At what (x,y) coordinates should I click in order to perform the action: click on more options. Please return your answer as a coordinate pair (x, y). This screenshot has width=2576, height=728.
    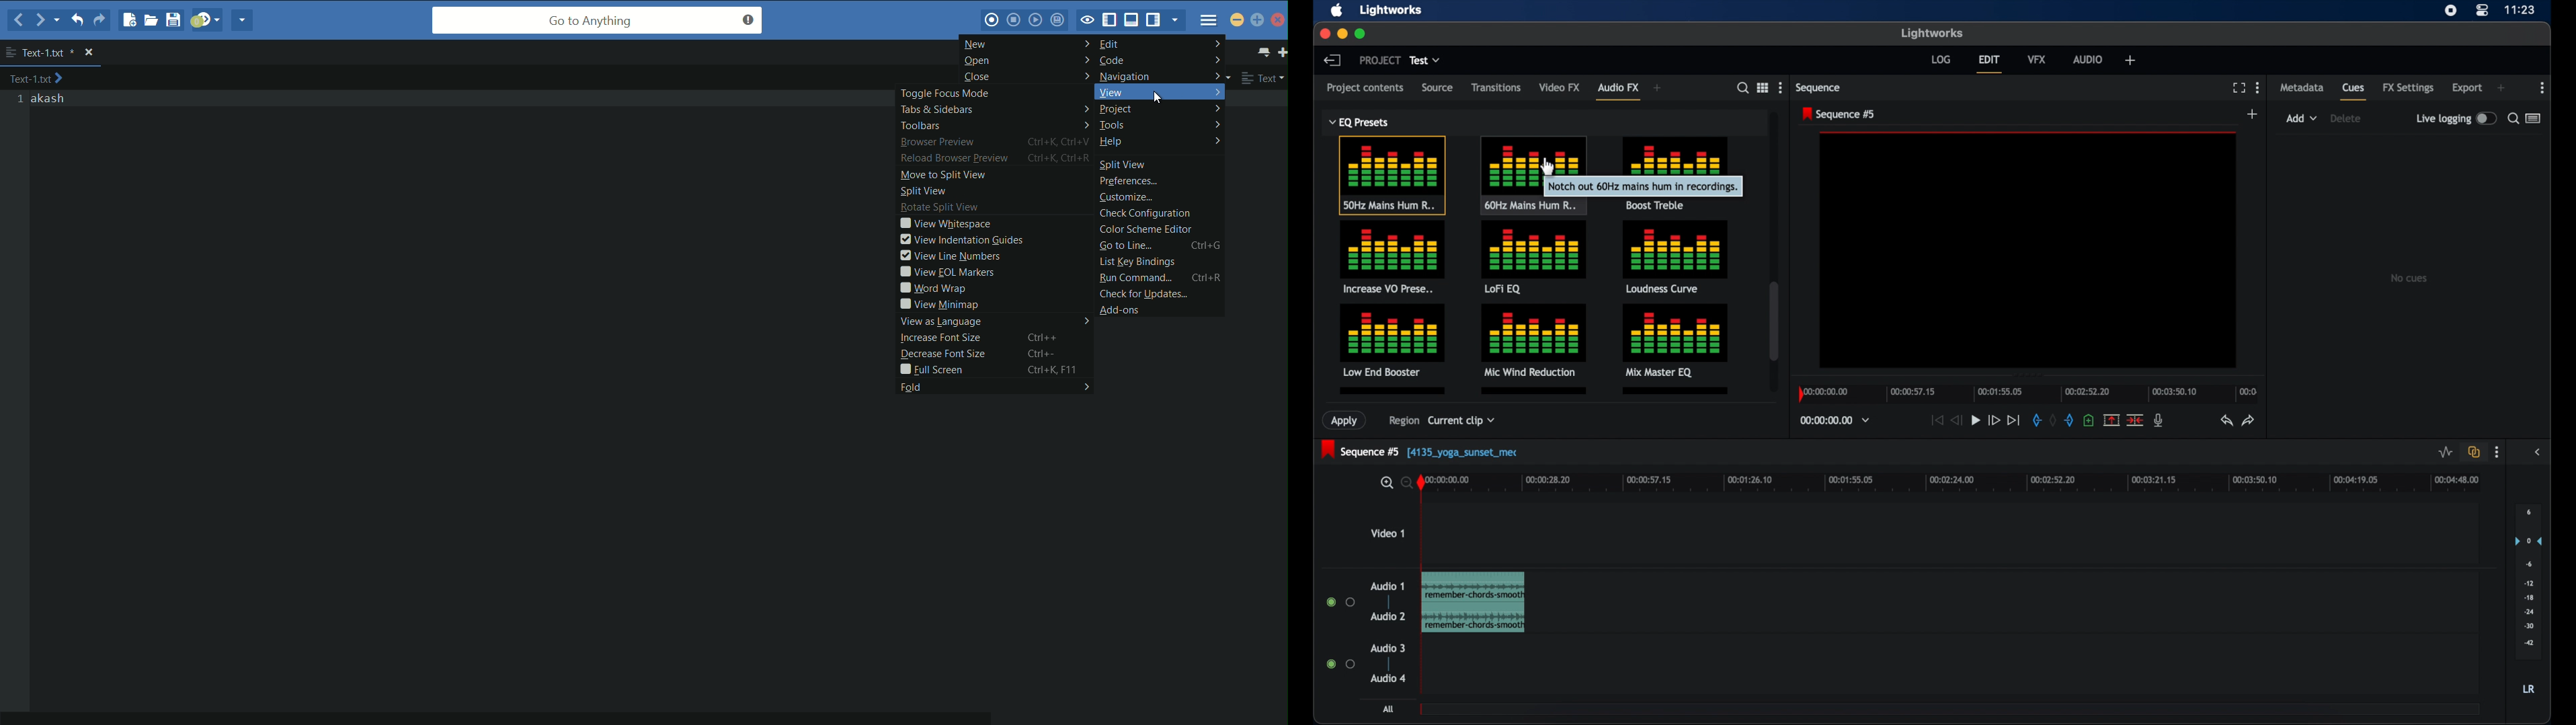
    Looking at the image, I should click on (2543, 88).